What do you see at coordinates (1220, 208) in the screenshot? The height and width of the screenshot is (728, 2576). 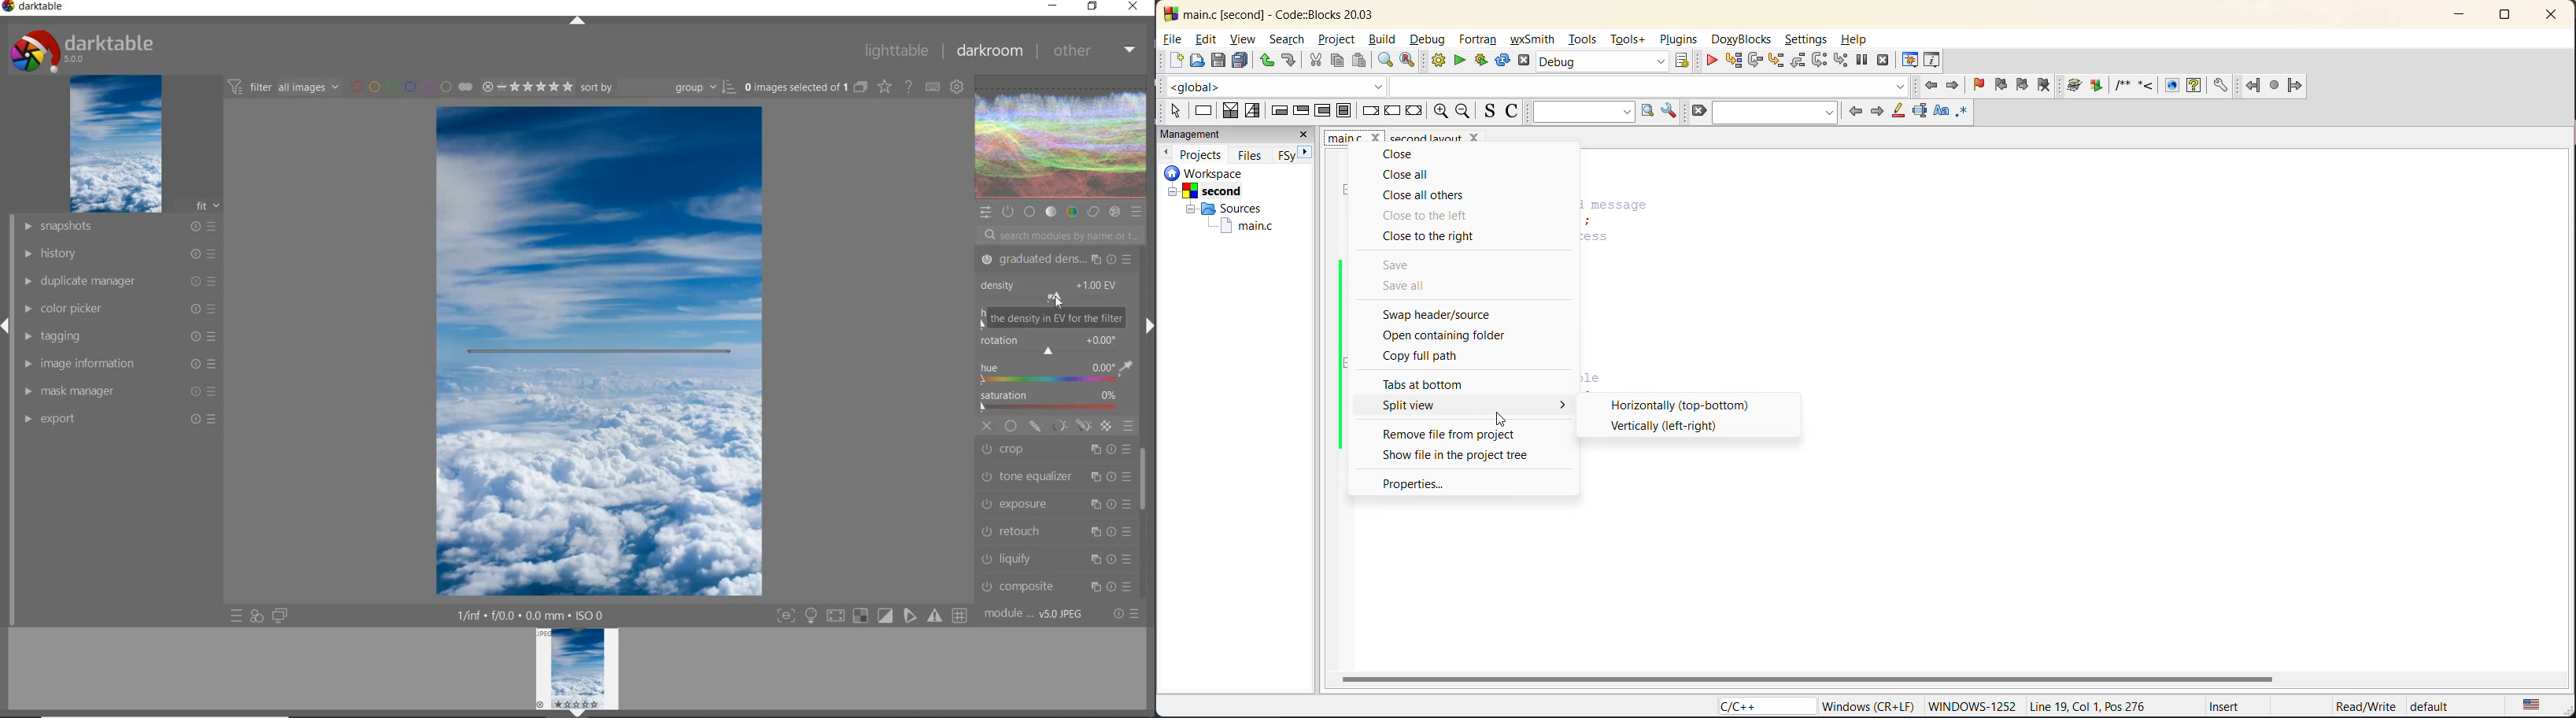 I see `Sources` at bounding box center [1220, 208].